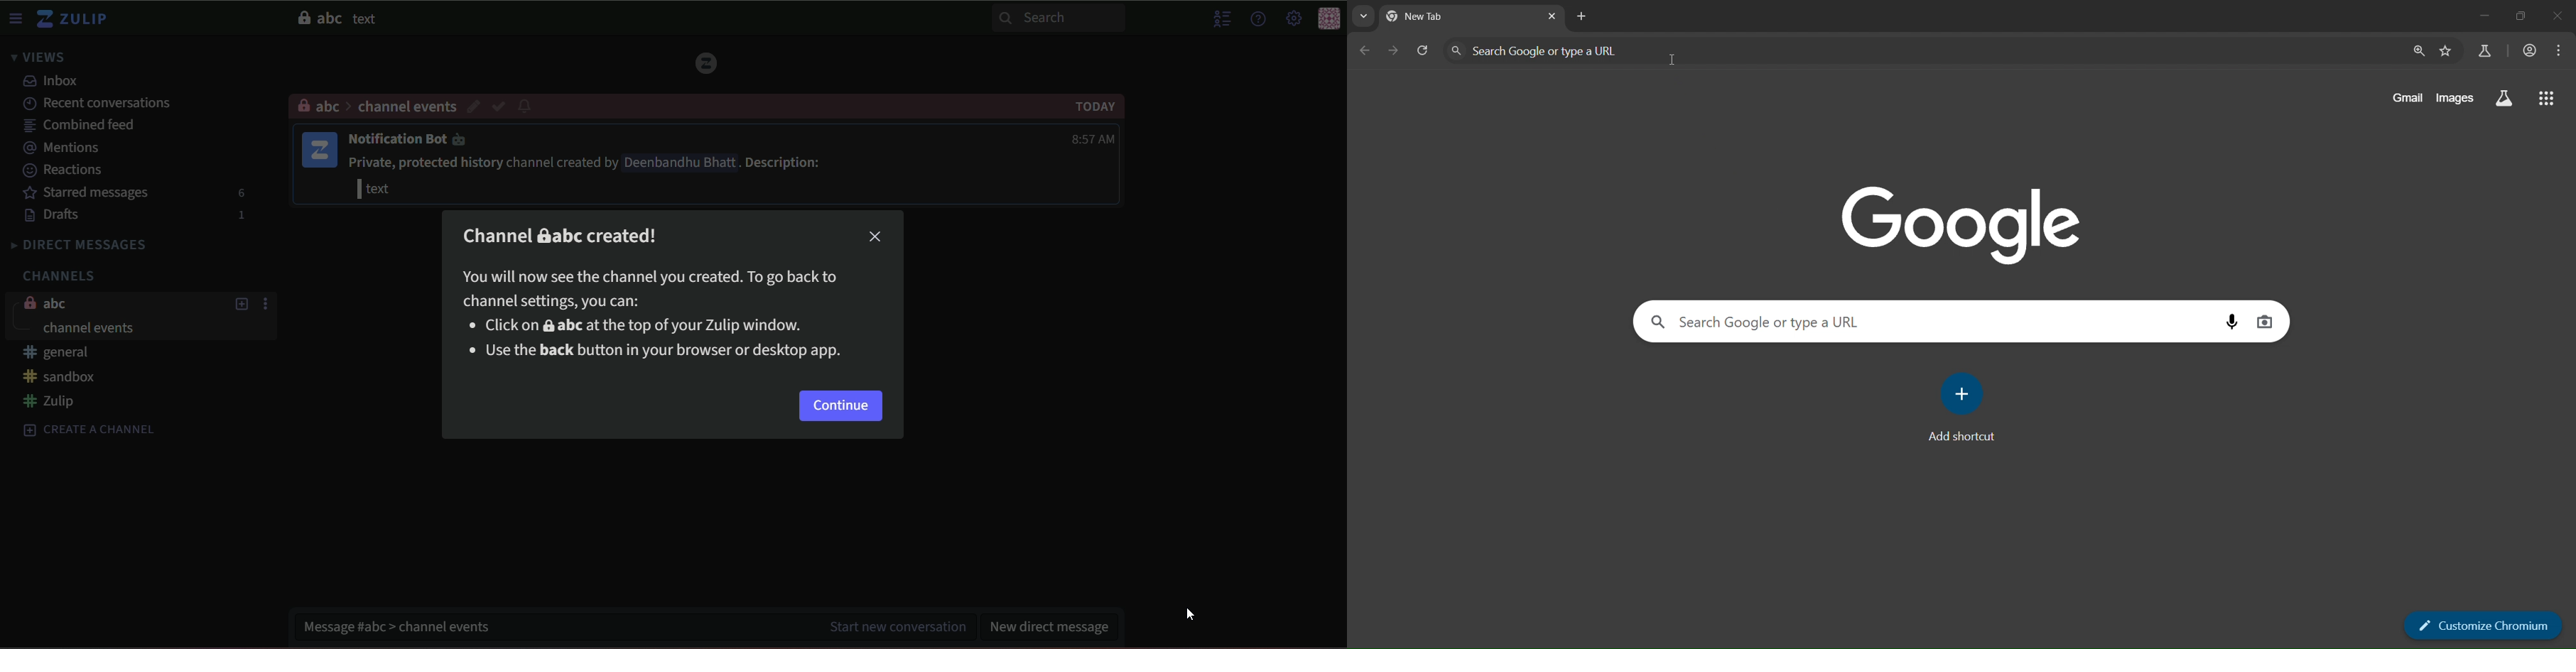 Image resolution: width=2576 pixels, height=672 pixels. I want to click on 8:57 AM, so click(1084, 139).